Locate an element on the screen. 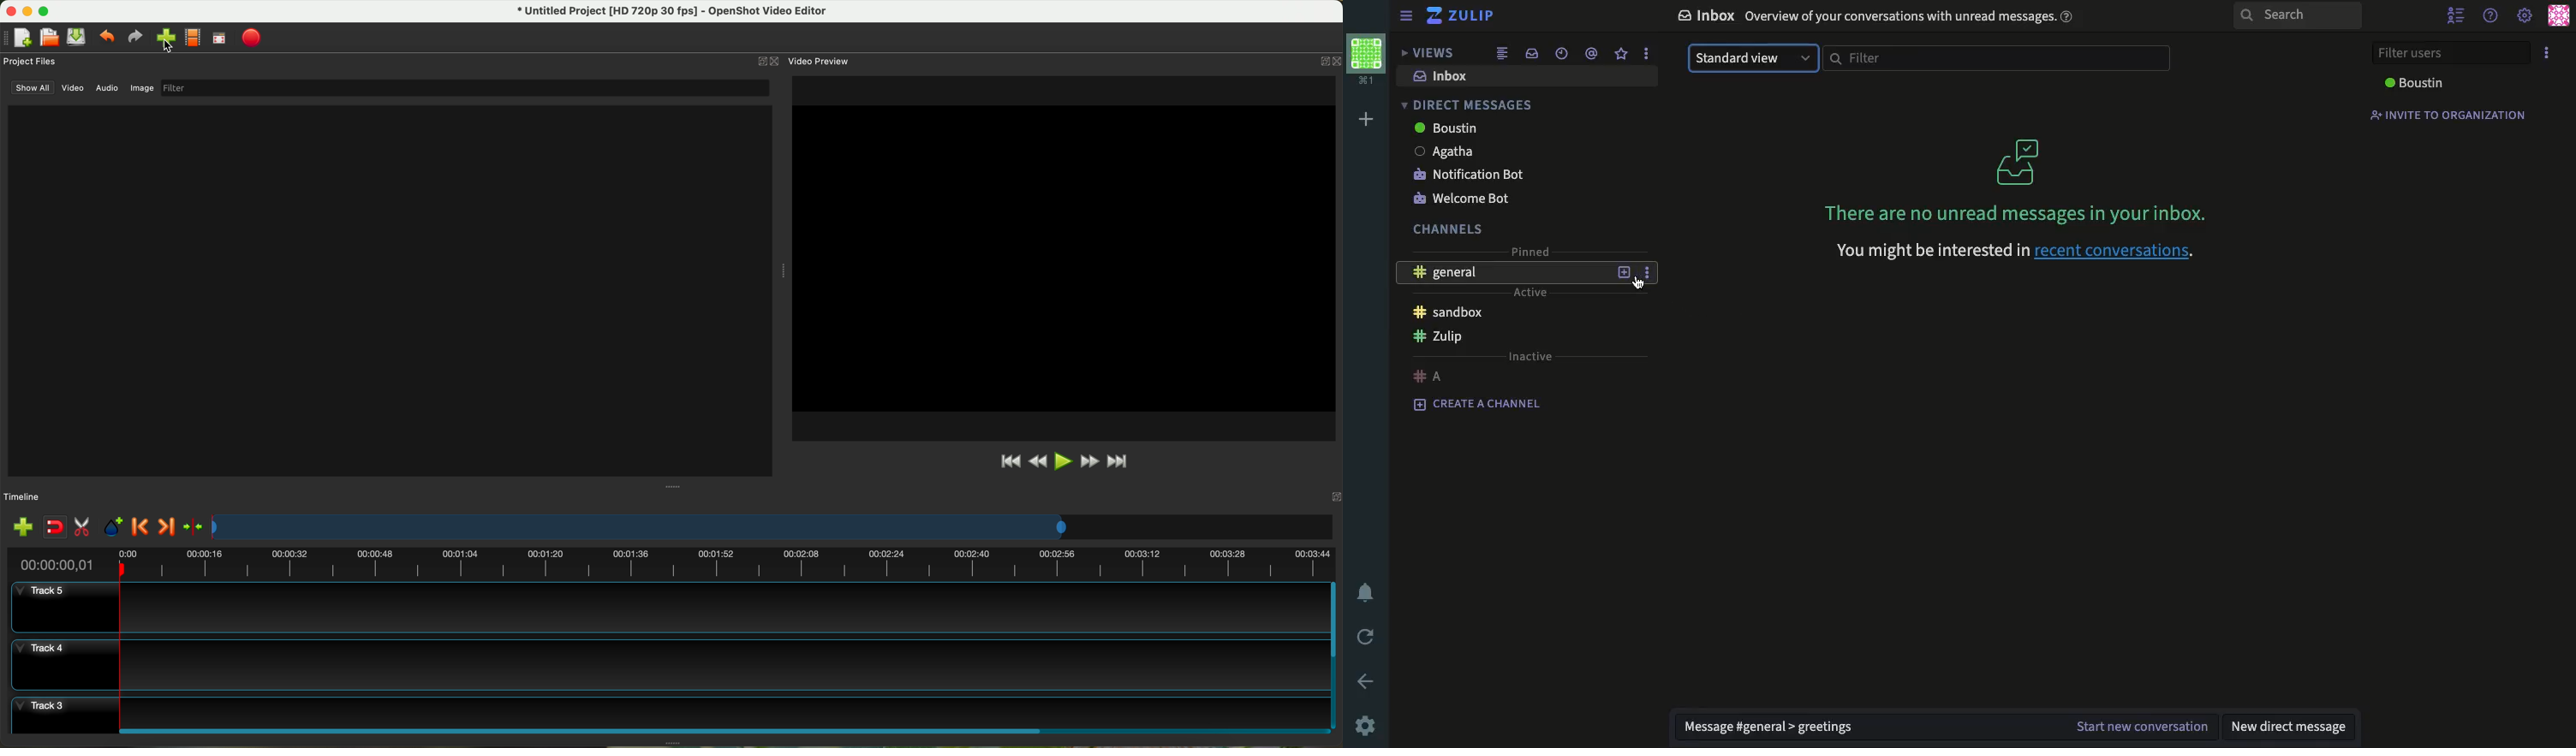 The height and width of the screenshot is (756, 2576). general is located at coordinates (1449, 273).